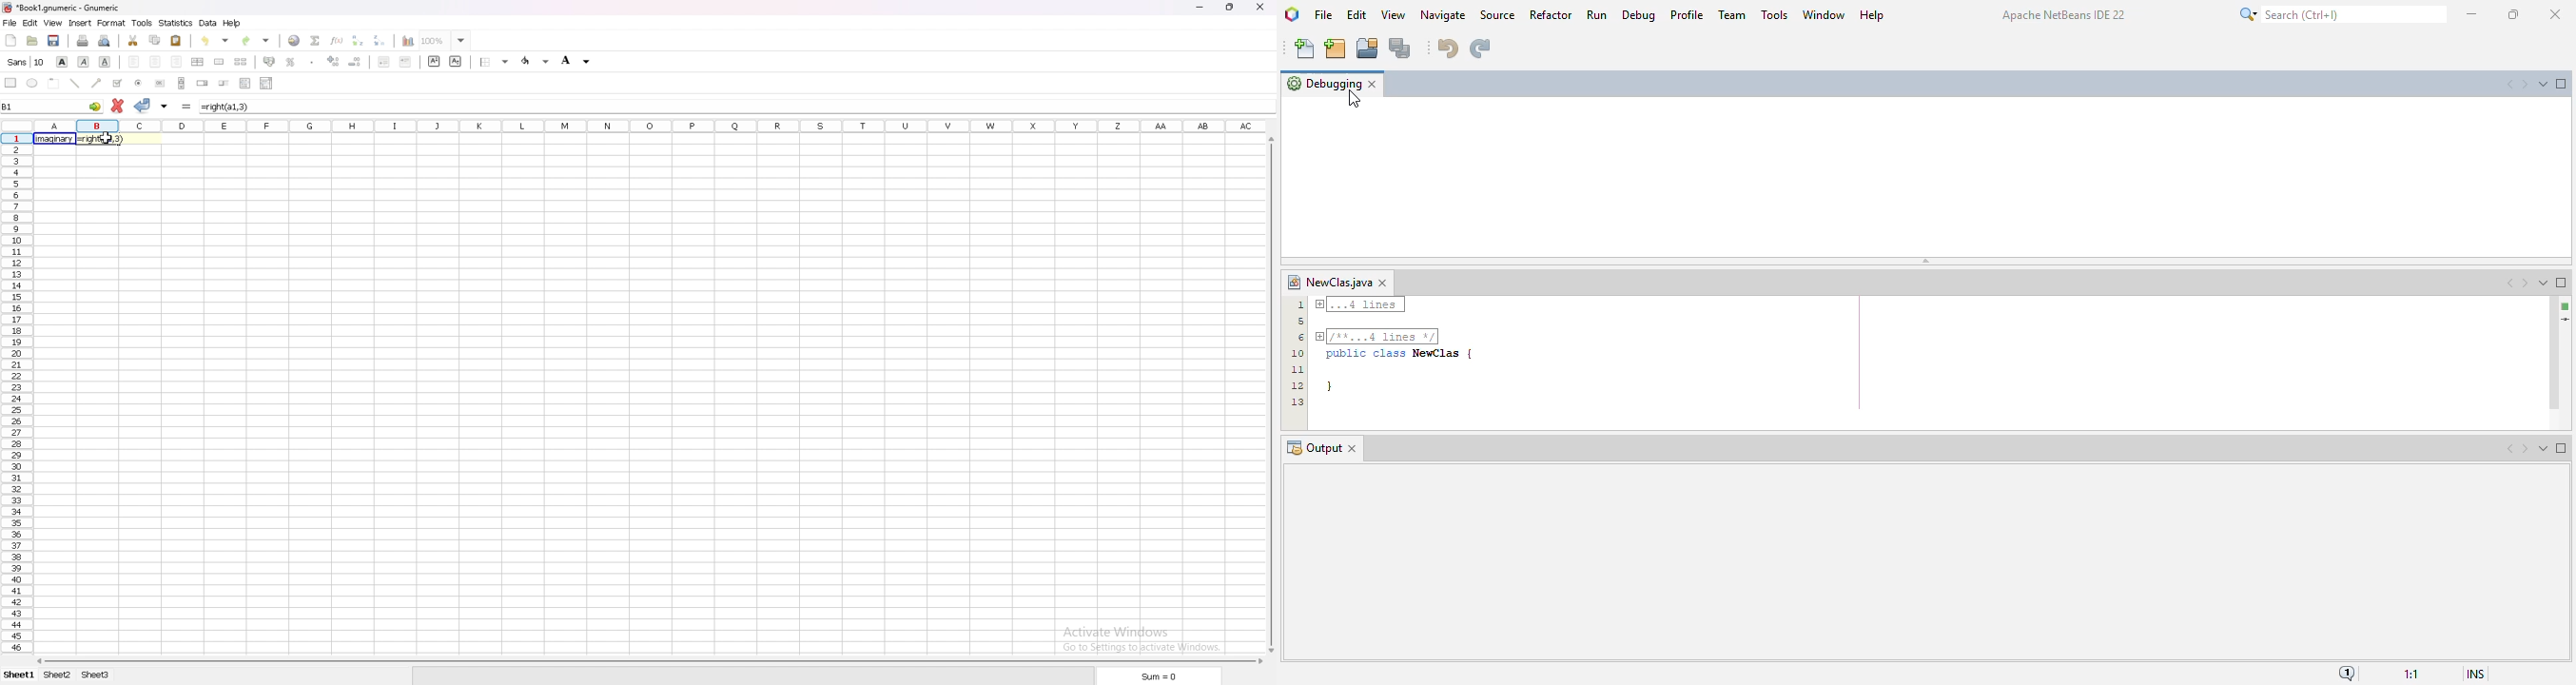 This screenshot has width=2576, height=700. What do you see at coordinates (133, 41) in the screenshot?
I see `cut` at bounding box center [133, 41].